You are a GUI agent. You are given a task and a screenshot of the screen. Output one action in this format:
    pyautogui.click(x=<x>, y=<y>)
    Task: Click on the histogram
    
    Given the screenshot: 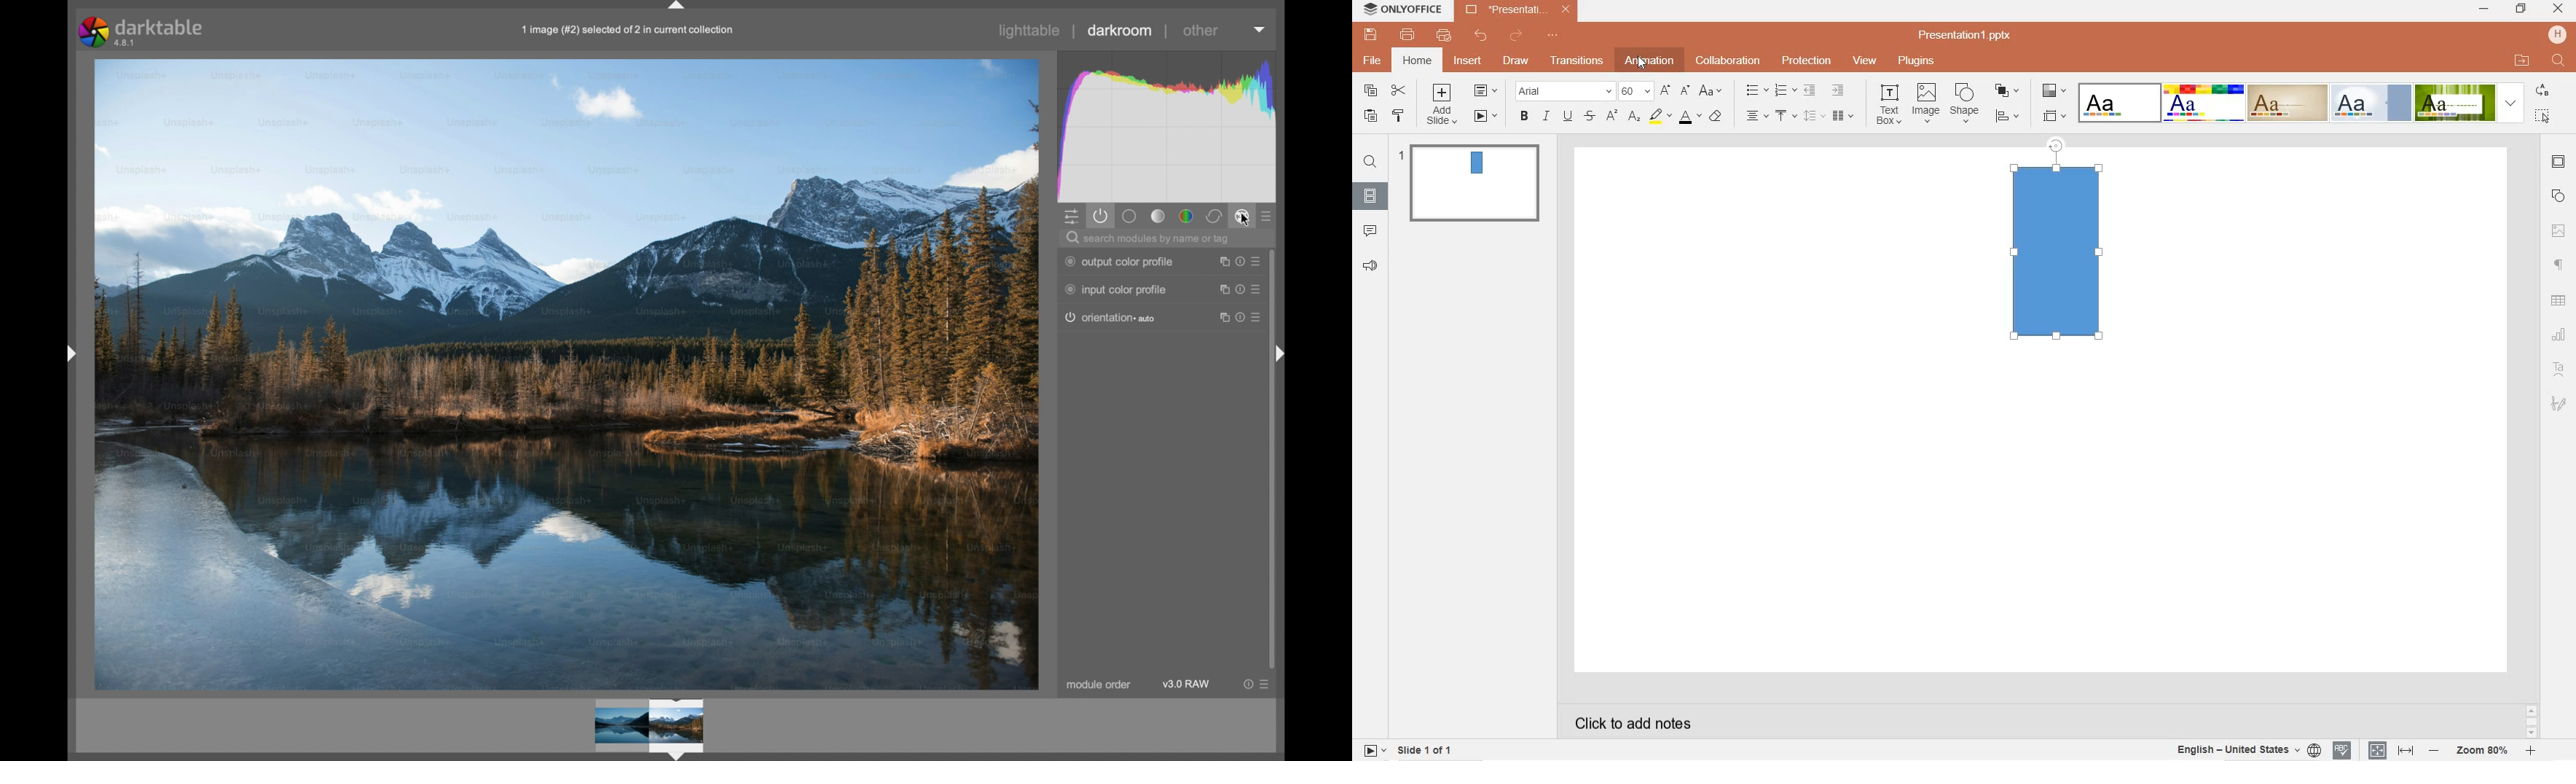 What is the action you would take?
    pyautogui.click(x=1164, y=125)
    